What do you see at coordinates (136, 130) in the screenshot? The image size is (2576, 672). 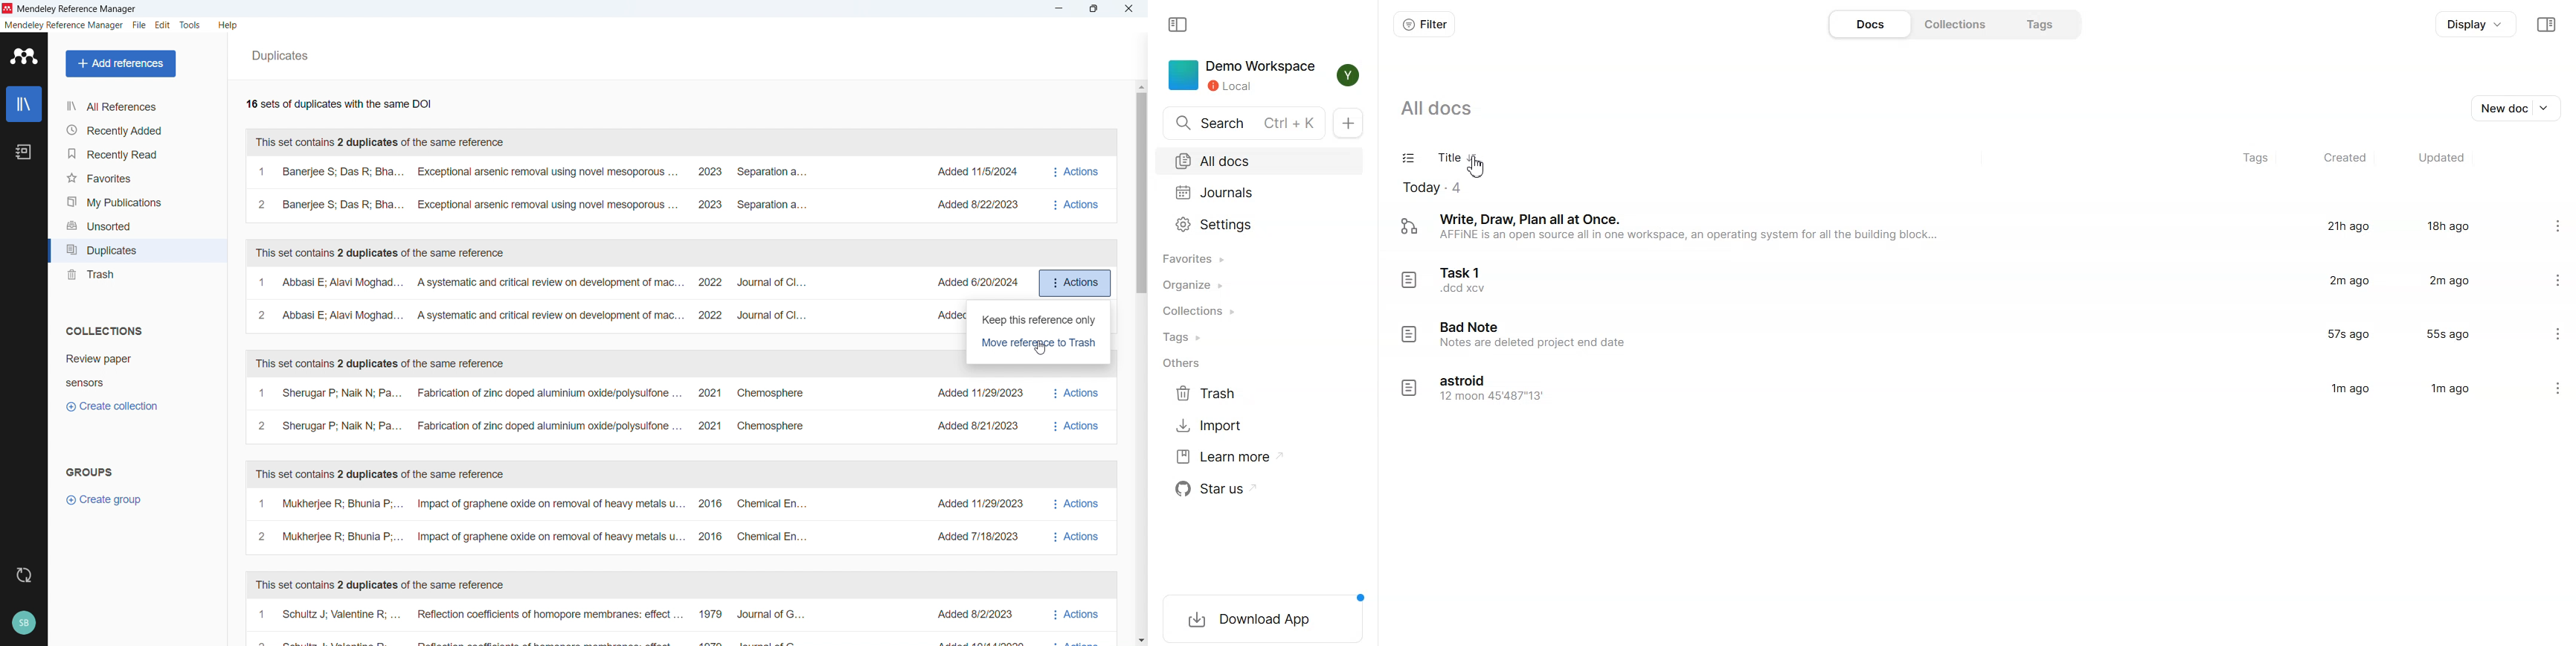 I see `recently added ` at bounding box center [136, 130].